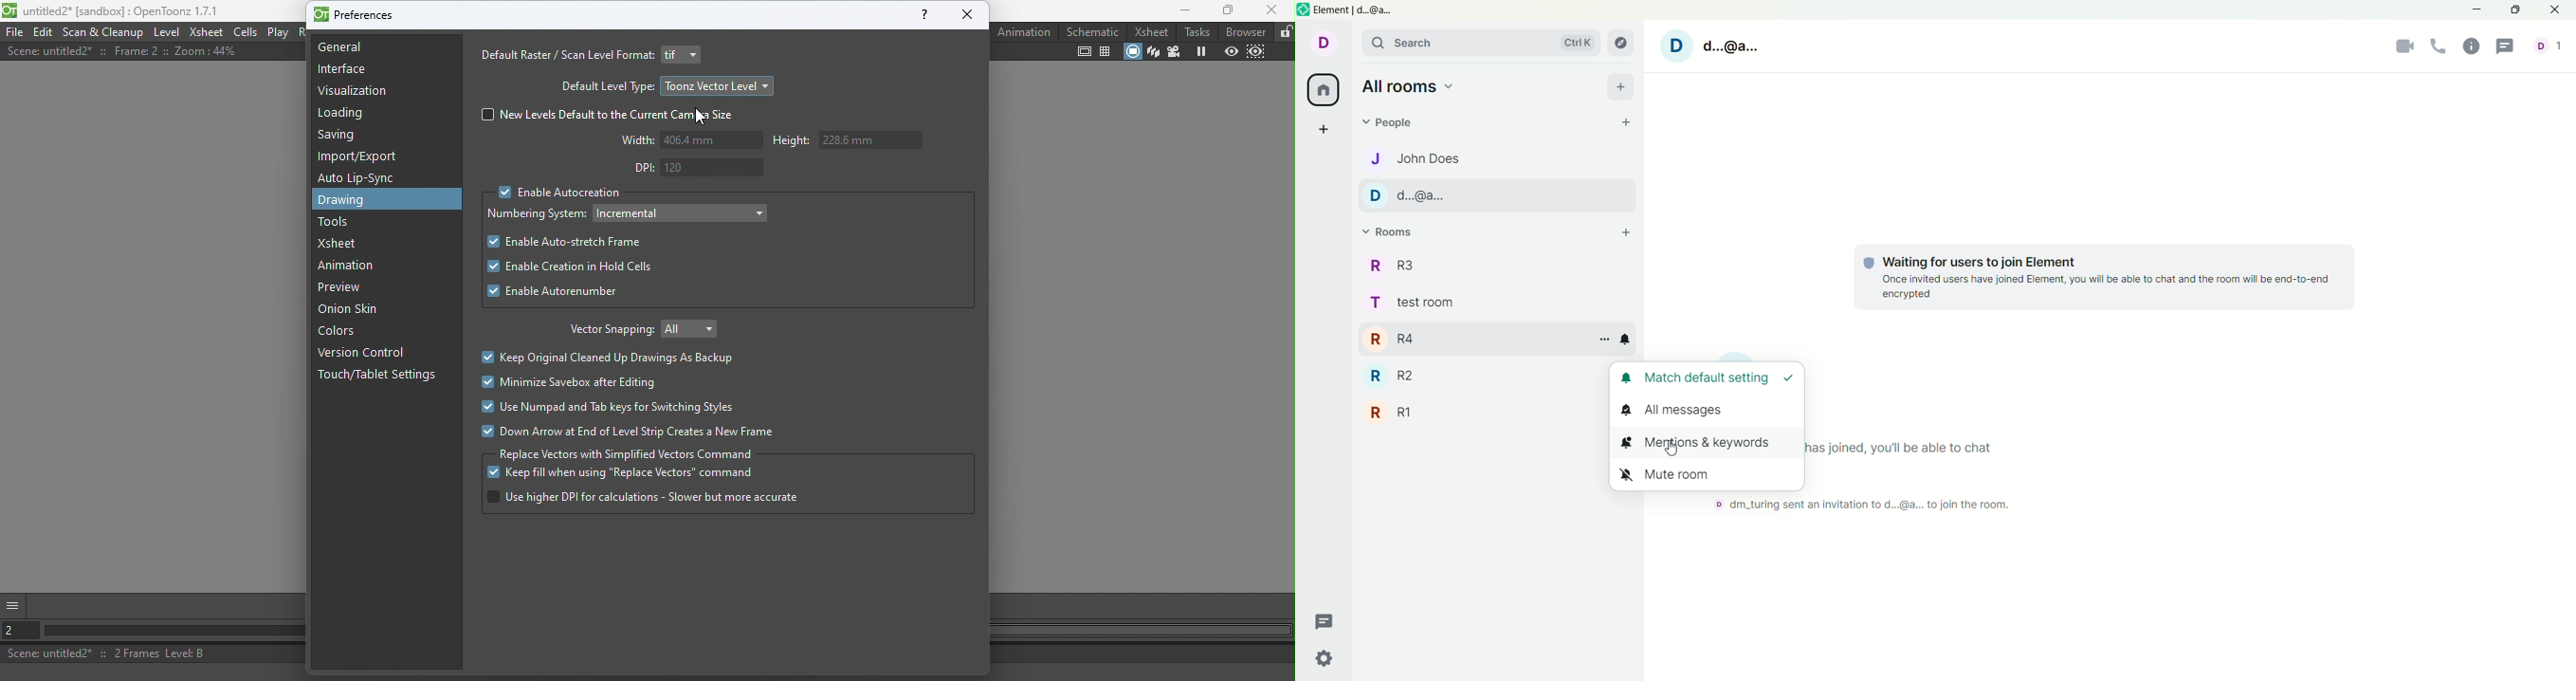 This screenshot has width=2576, height=700. What do you see at coordinates (2105, 287) in the screenshot?
I see `Once invited users have joined Element, you will be able to chat and the room will be end-to-end encrypted` at bounding box center [2105, 287].